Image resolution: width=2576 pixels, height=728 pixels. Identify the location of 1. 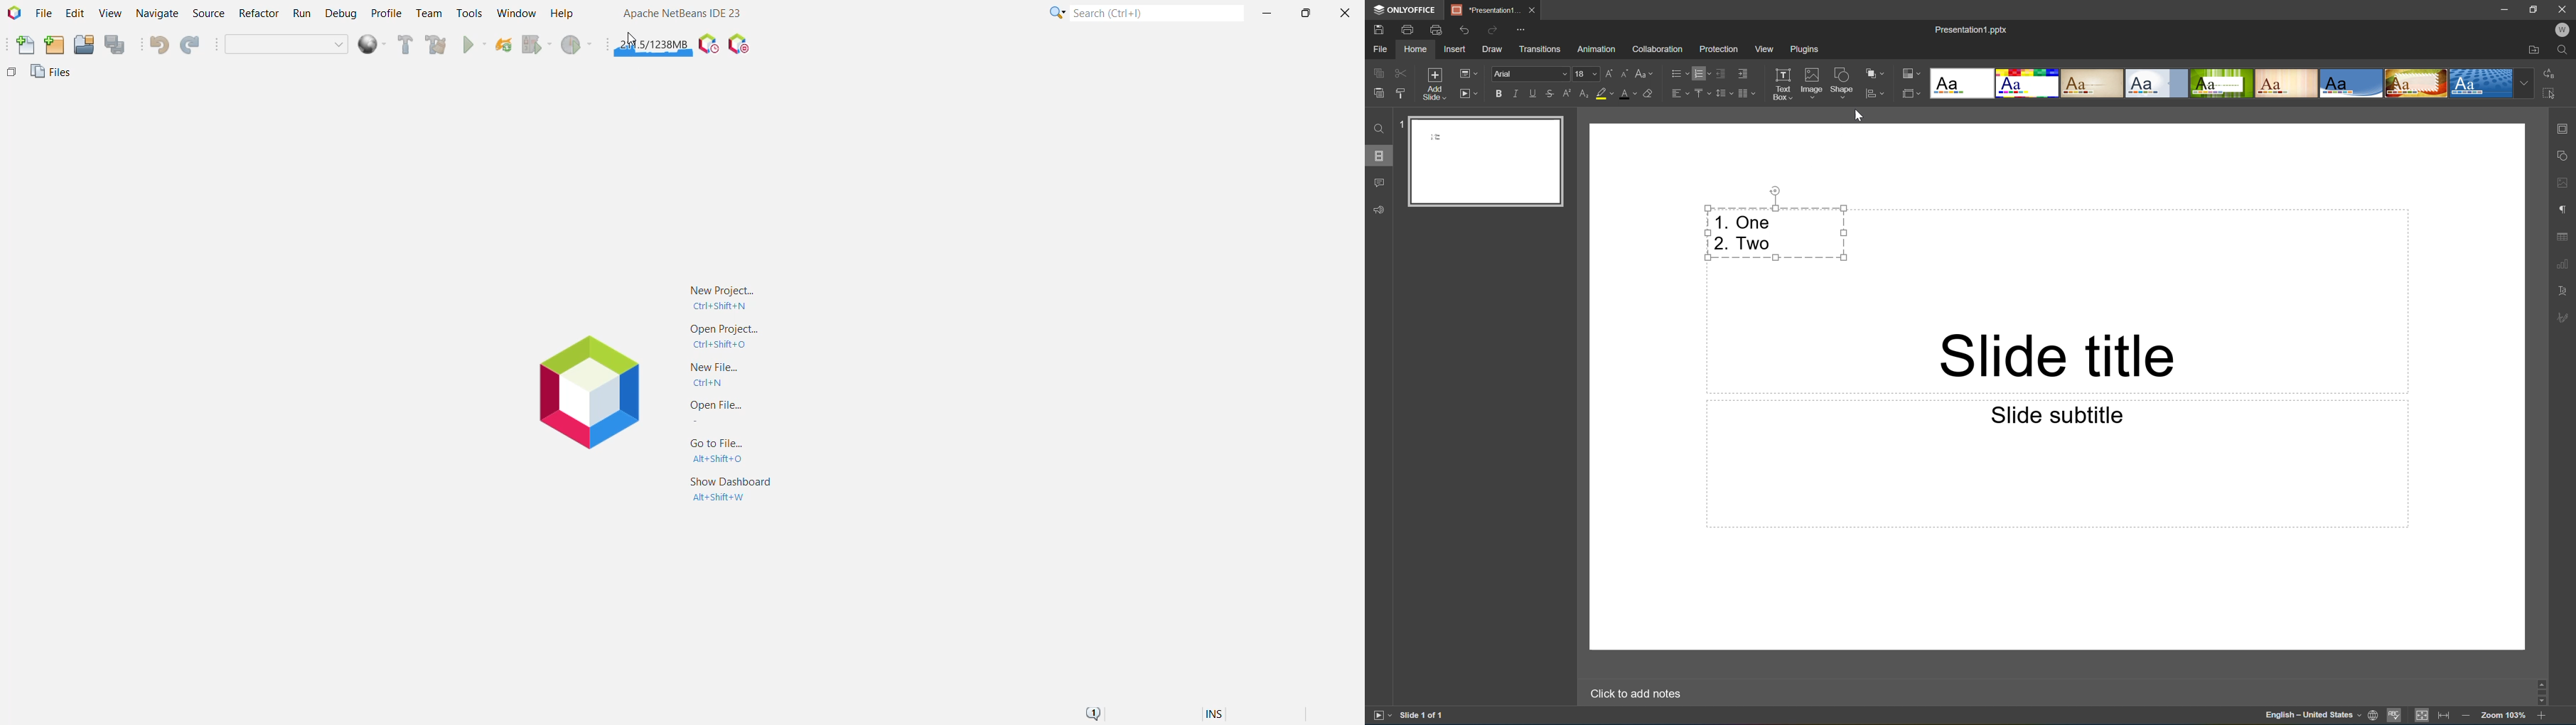
(1401, 127).